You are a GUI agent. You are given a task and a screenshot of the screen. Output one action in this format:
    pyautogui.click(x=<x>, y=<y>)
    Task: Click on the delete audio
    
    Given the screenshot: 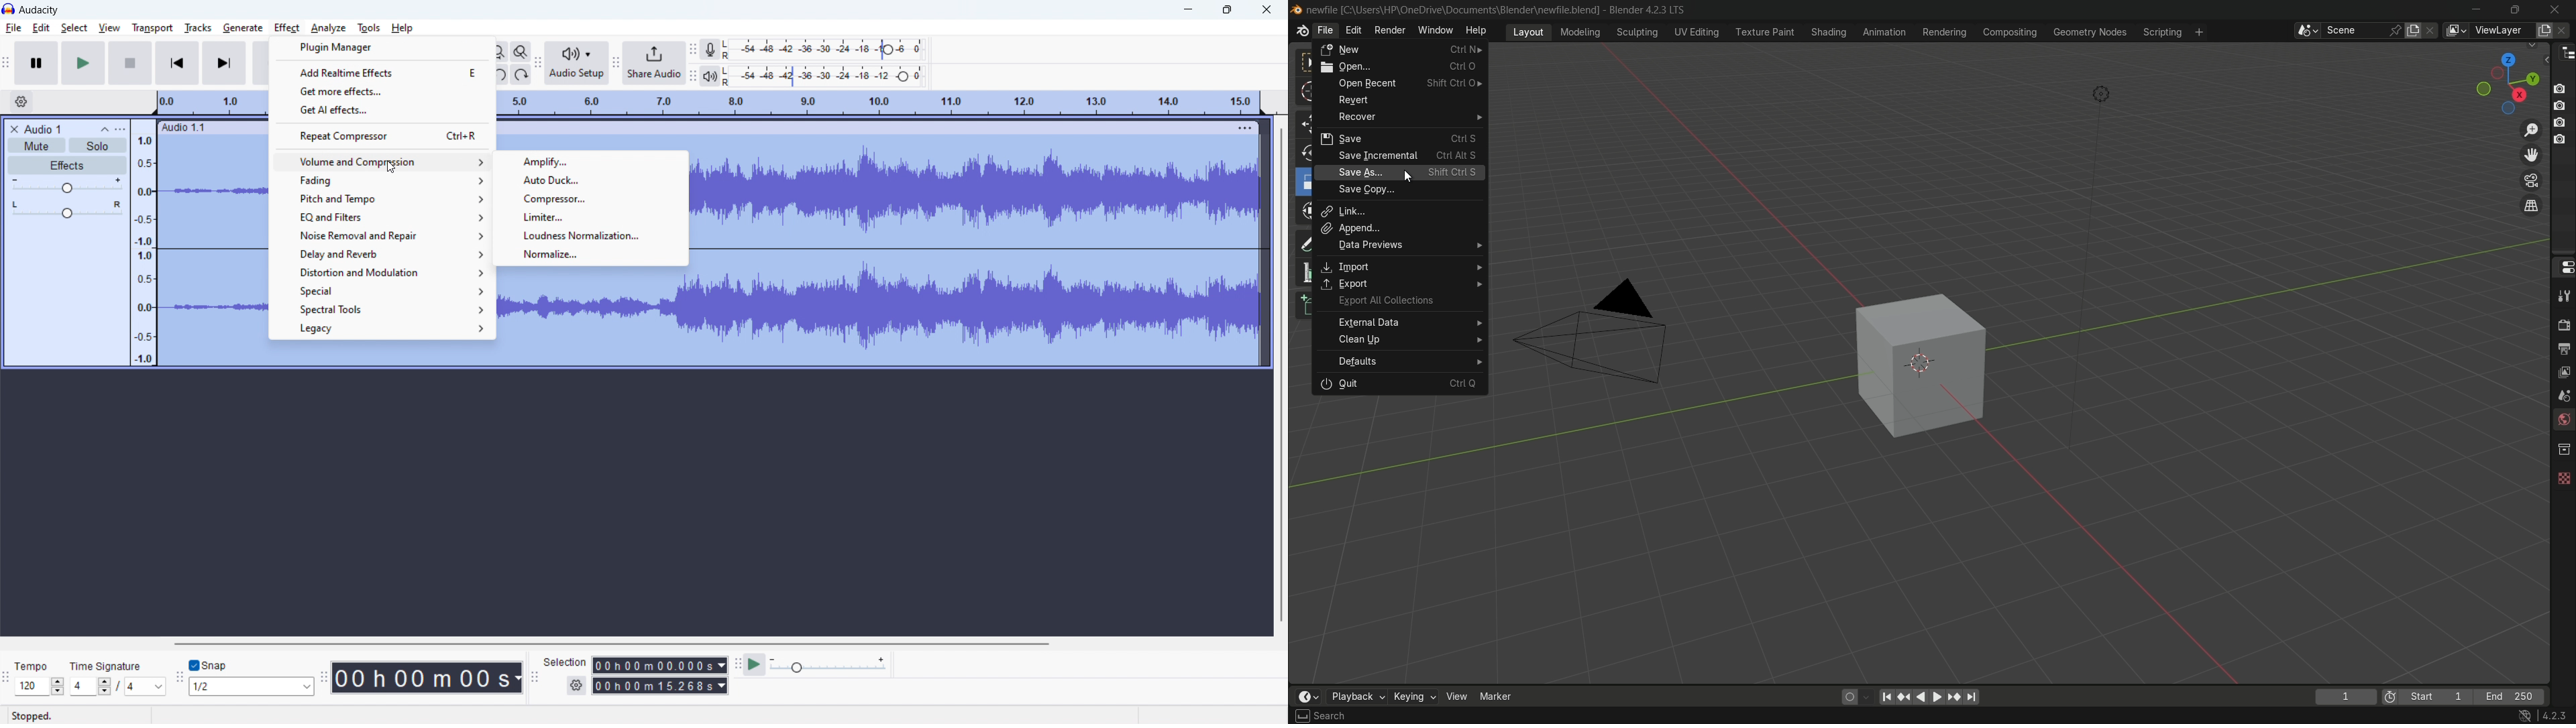 What is the action you would take?
    pyautogui.click(x=13, y=129)
    